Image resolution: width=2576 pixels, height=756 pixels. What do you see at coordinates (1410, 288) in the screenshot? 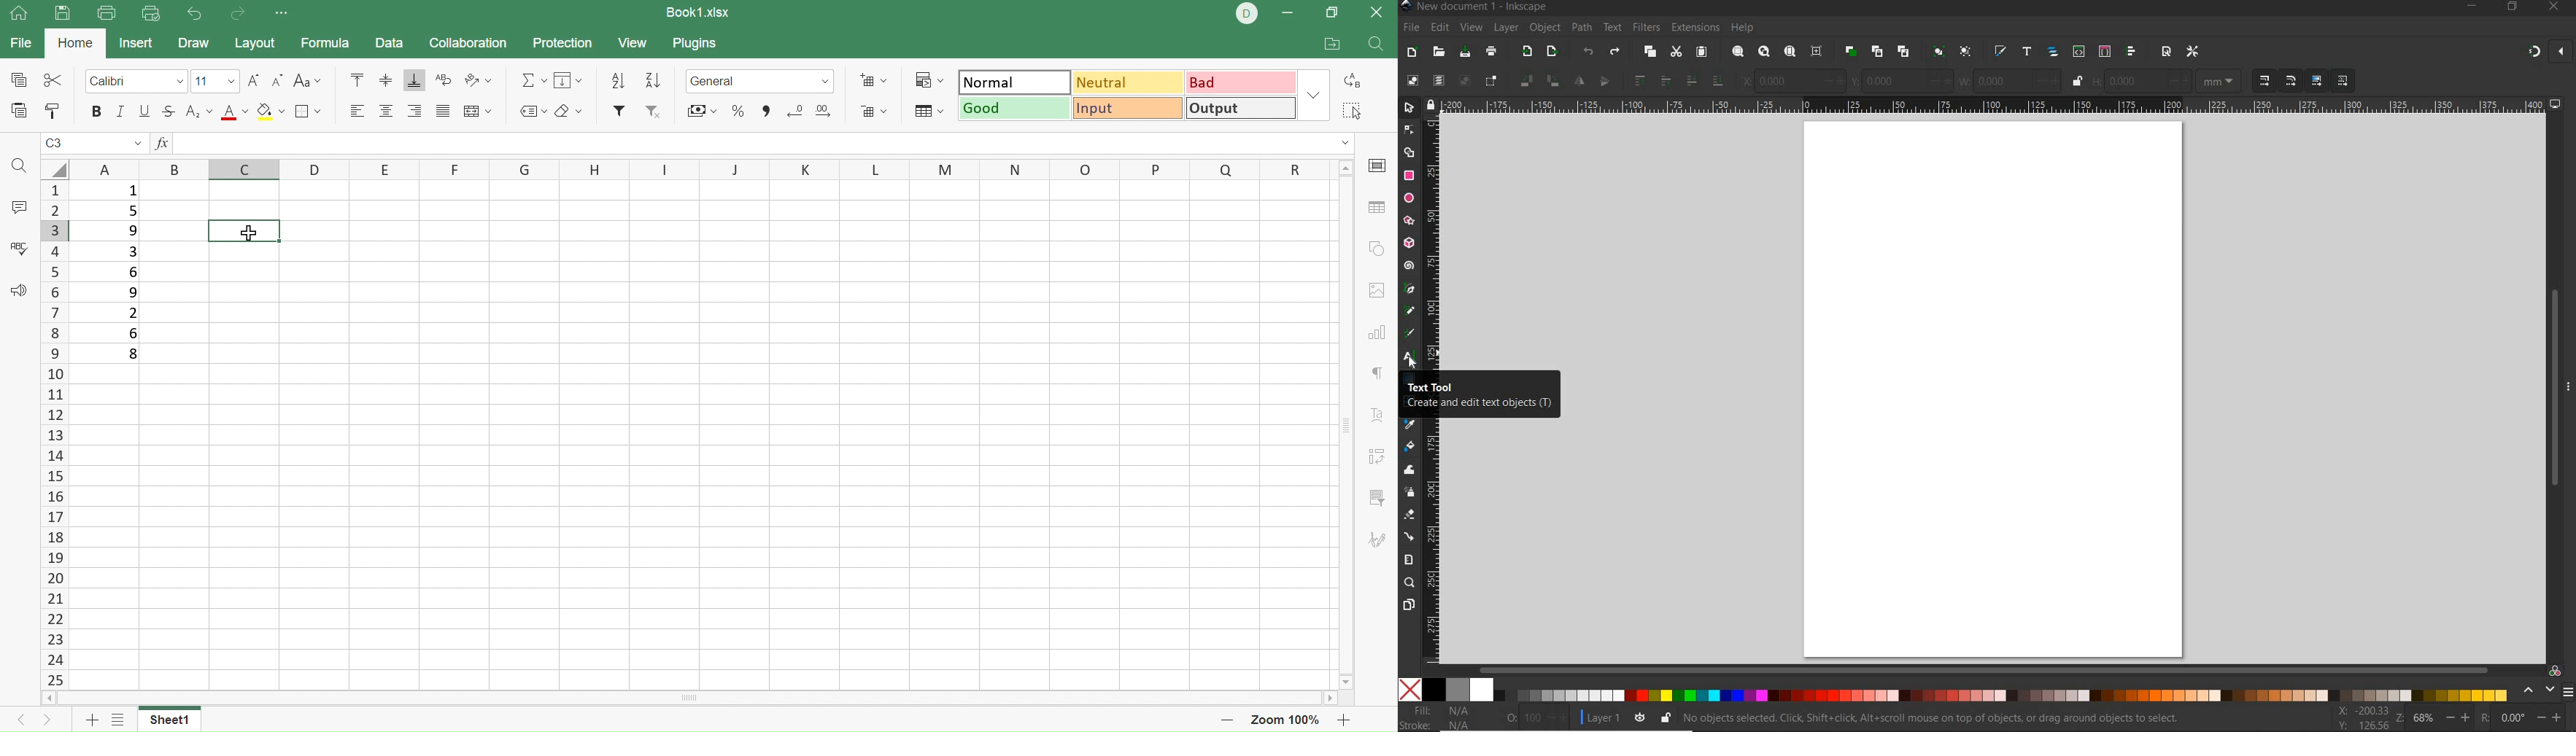
I see `pen tool` at bounding box center [1410, 288].